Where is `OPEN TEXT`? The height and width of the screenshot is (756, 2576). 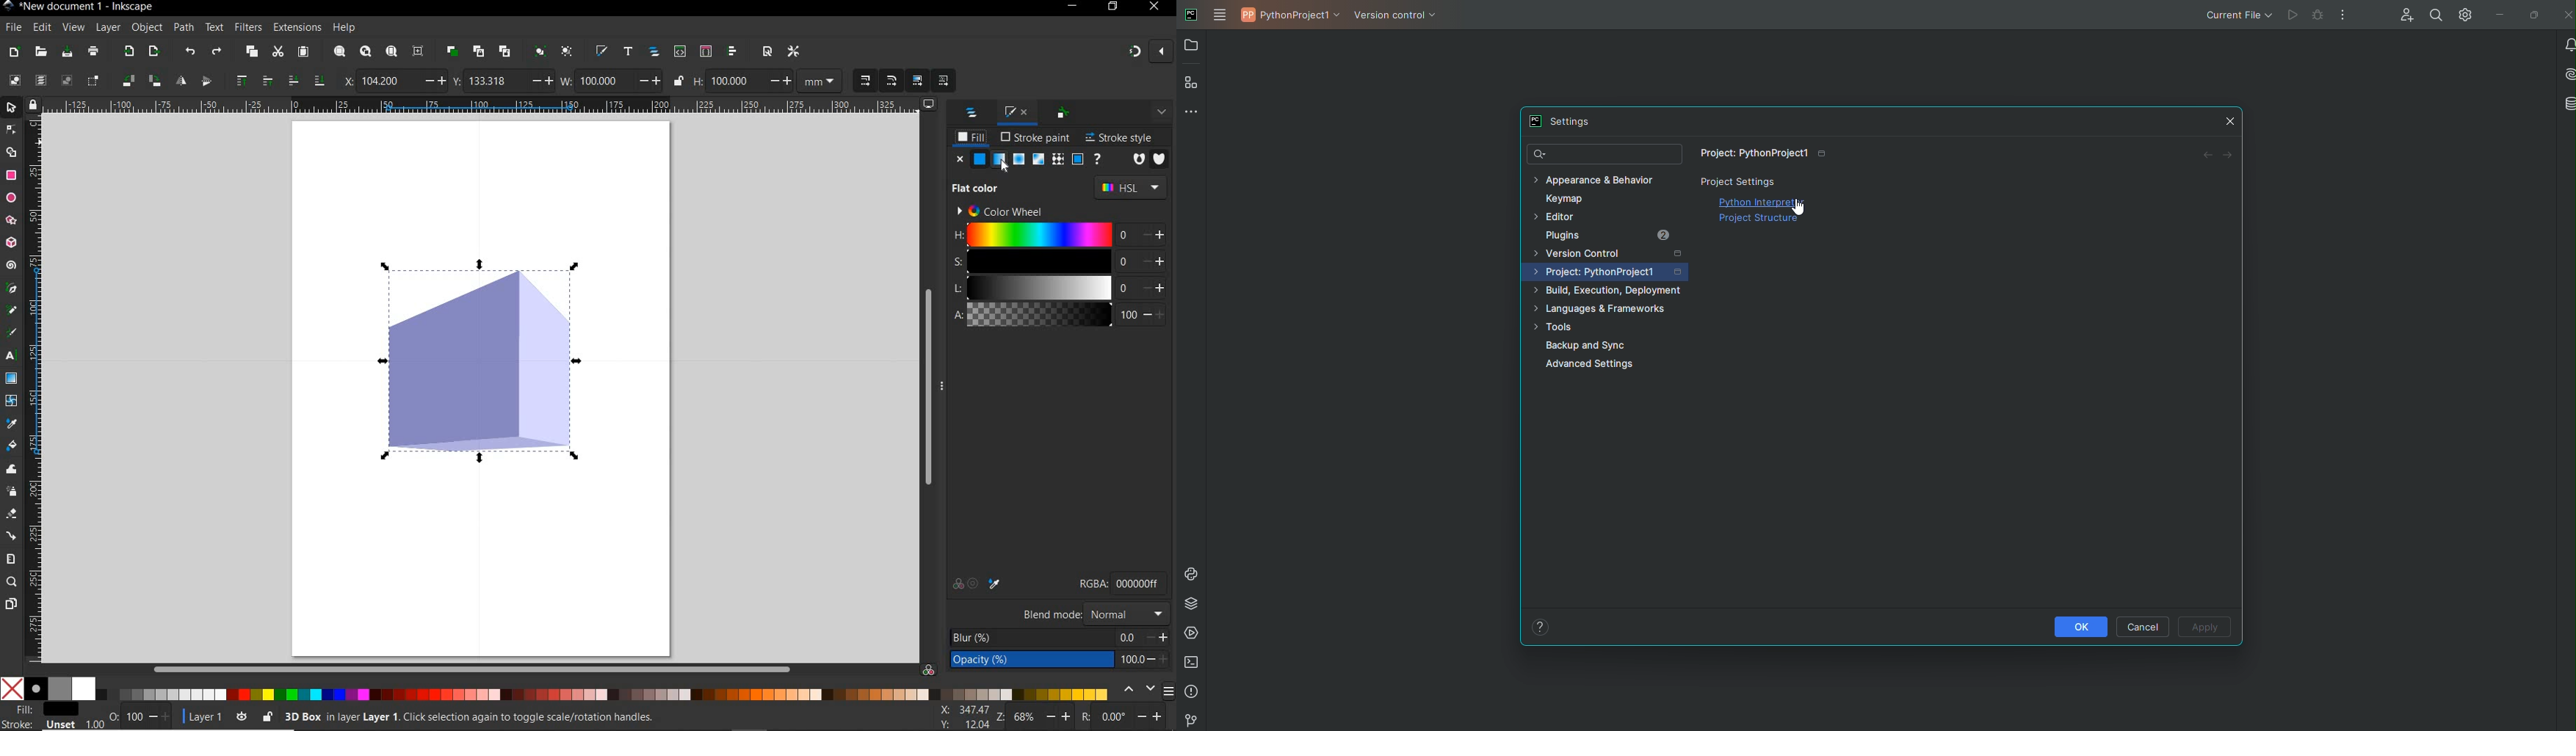
OPEN TEXT is located at coordinates (627, 53).